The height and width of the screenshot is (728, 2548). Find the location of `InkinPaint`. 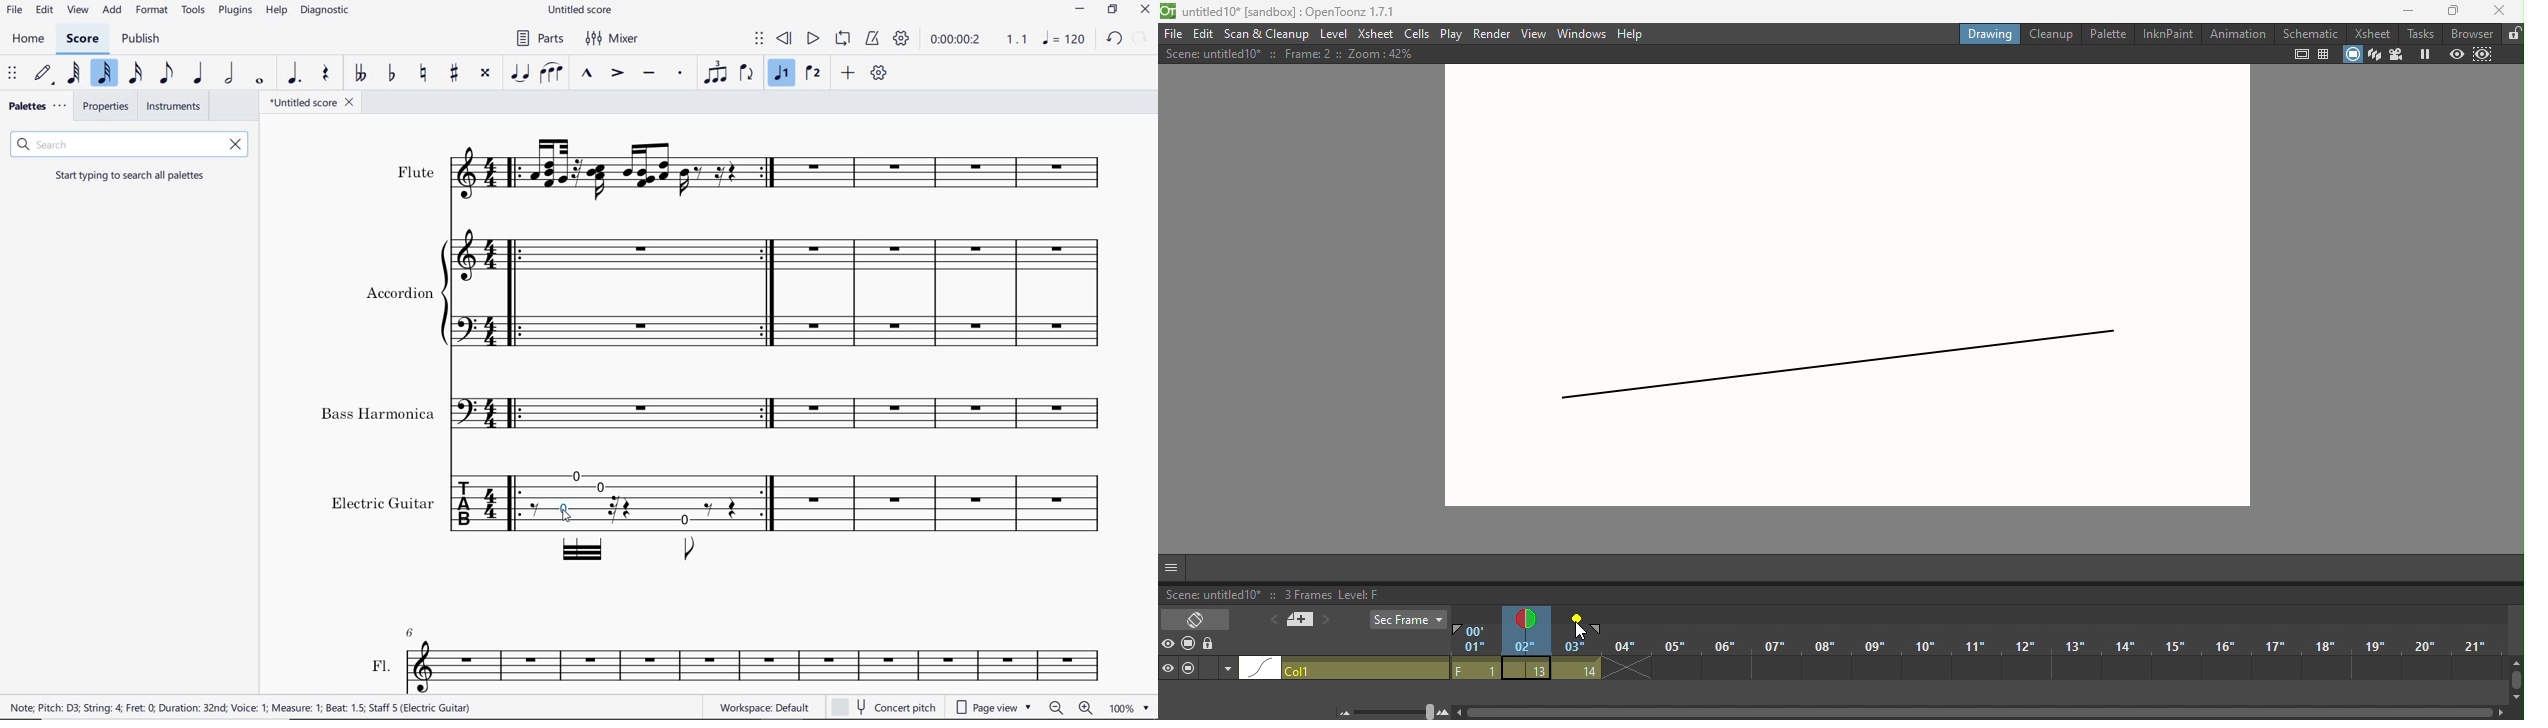

InkinPaint is located at coordinates (2164, 32).